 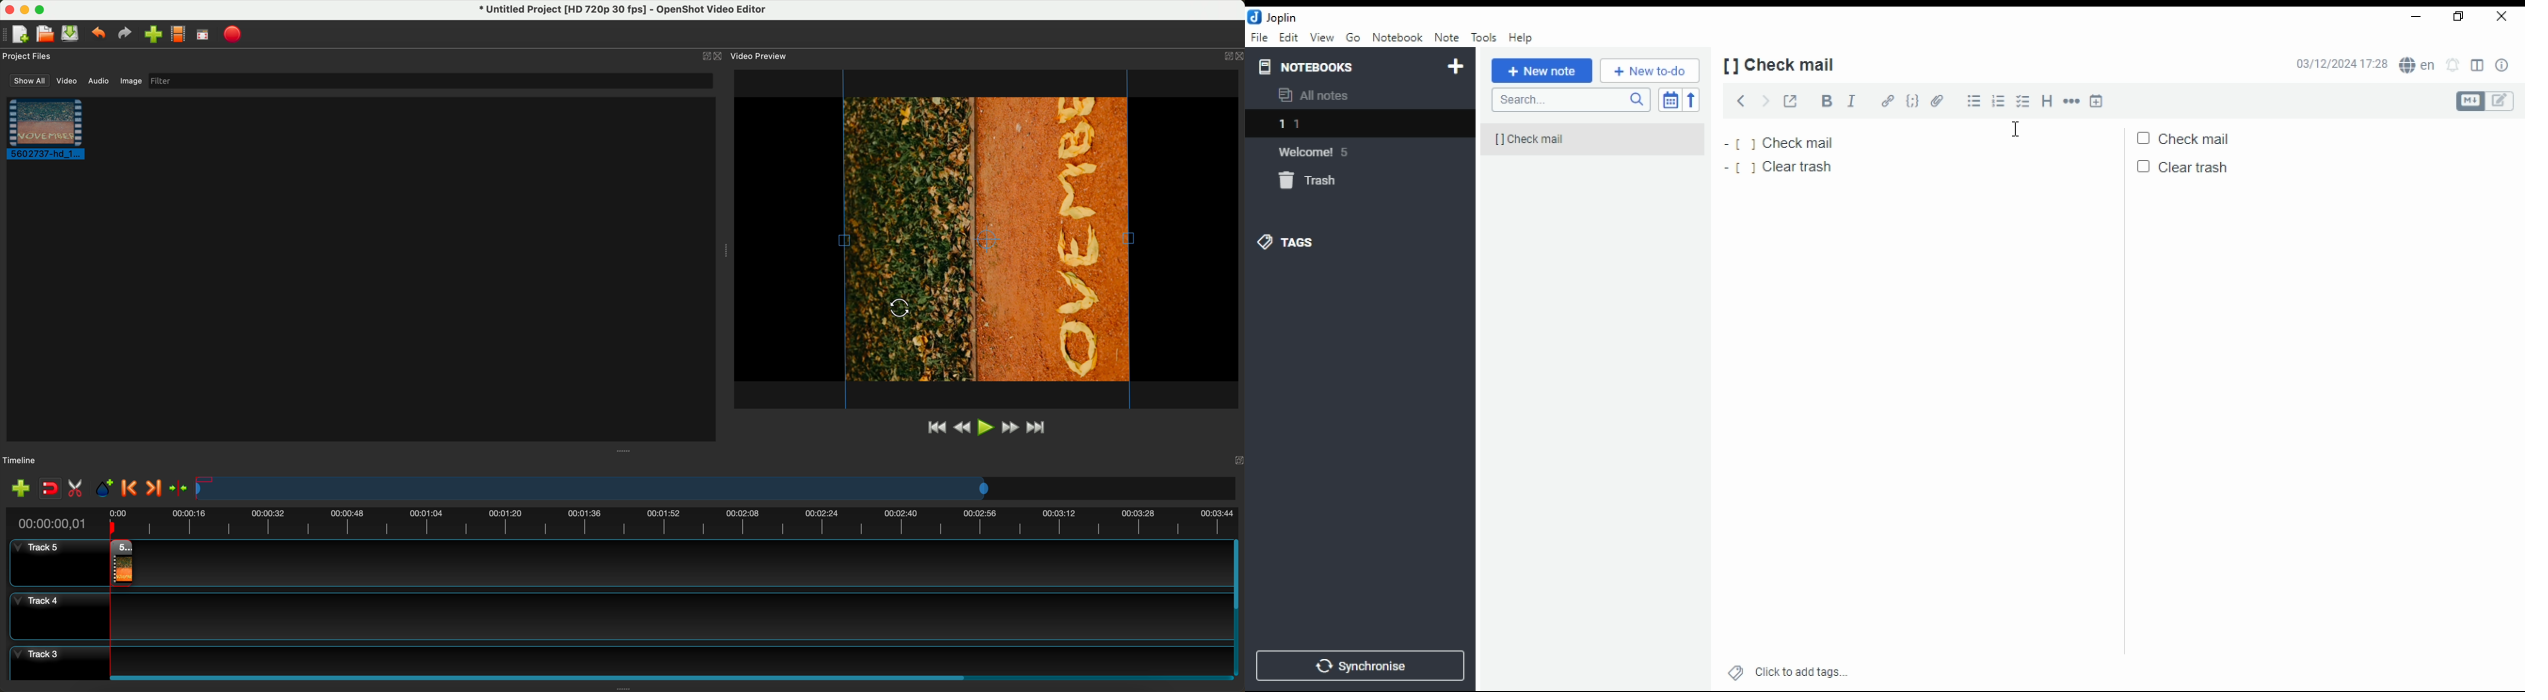 I want to click on clear trash, so click(x=2193, y=165).